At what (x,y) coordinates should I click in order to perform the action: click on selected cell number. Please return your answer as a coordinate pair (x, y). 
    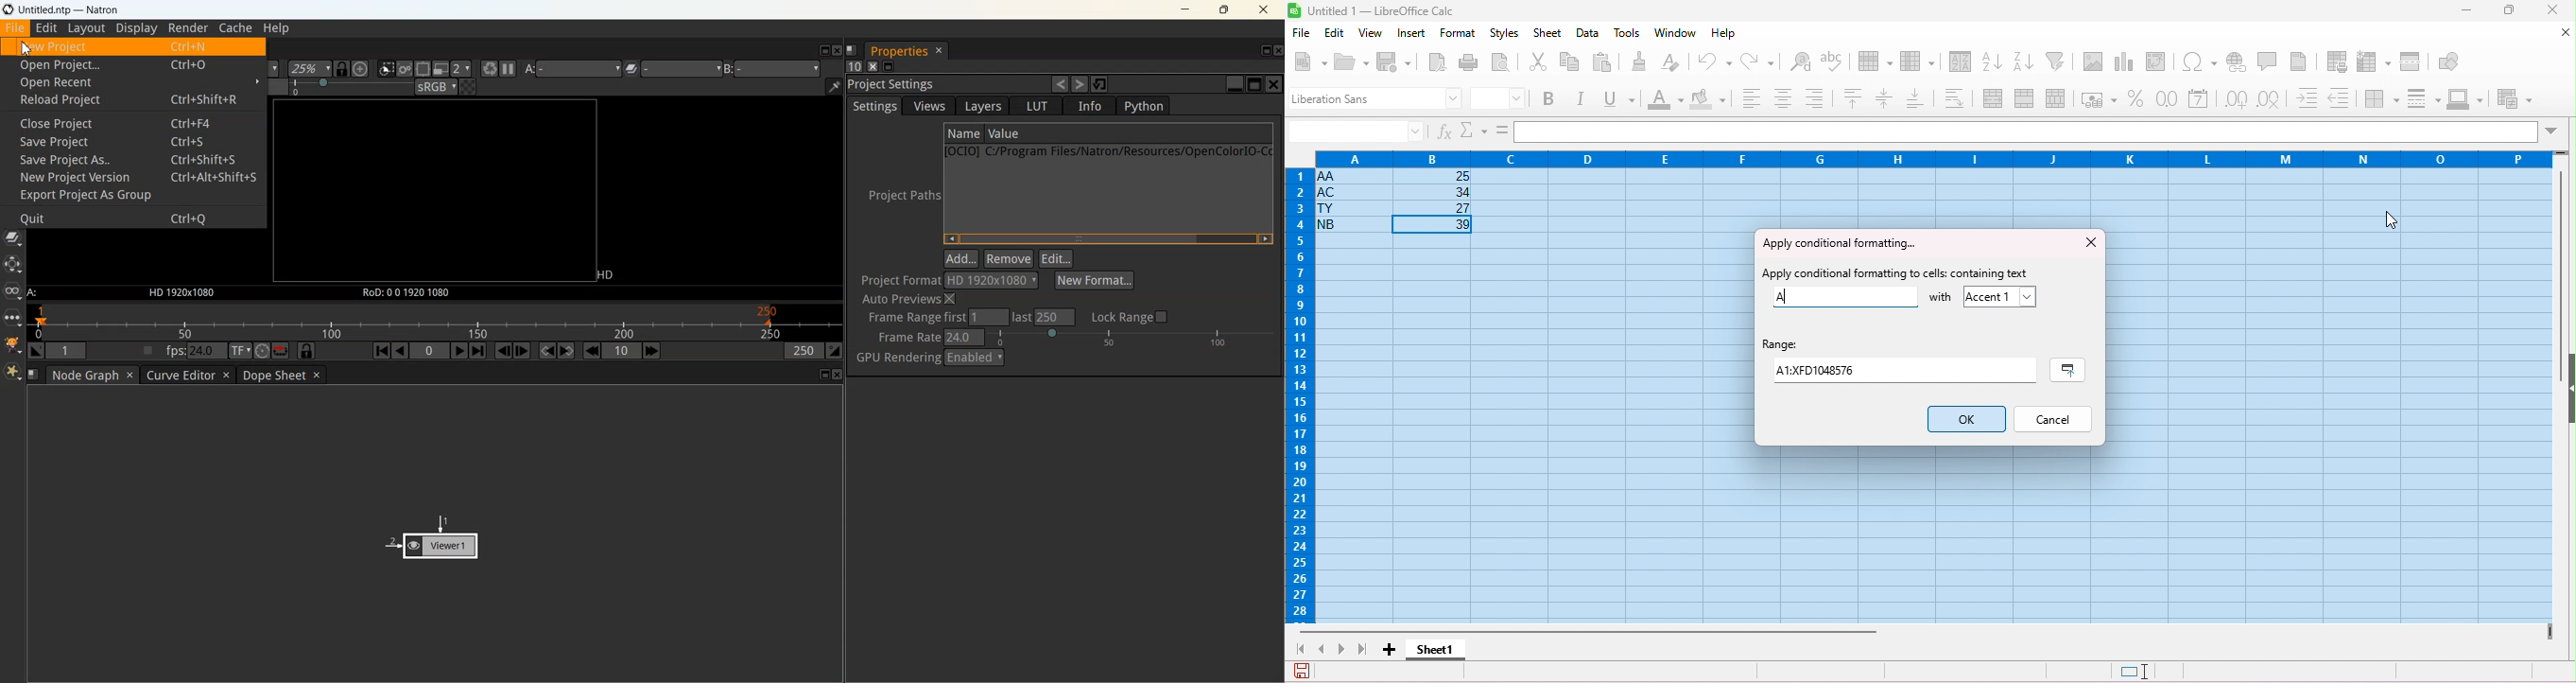
    Looking at the image, I should click on (1357, 131).